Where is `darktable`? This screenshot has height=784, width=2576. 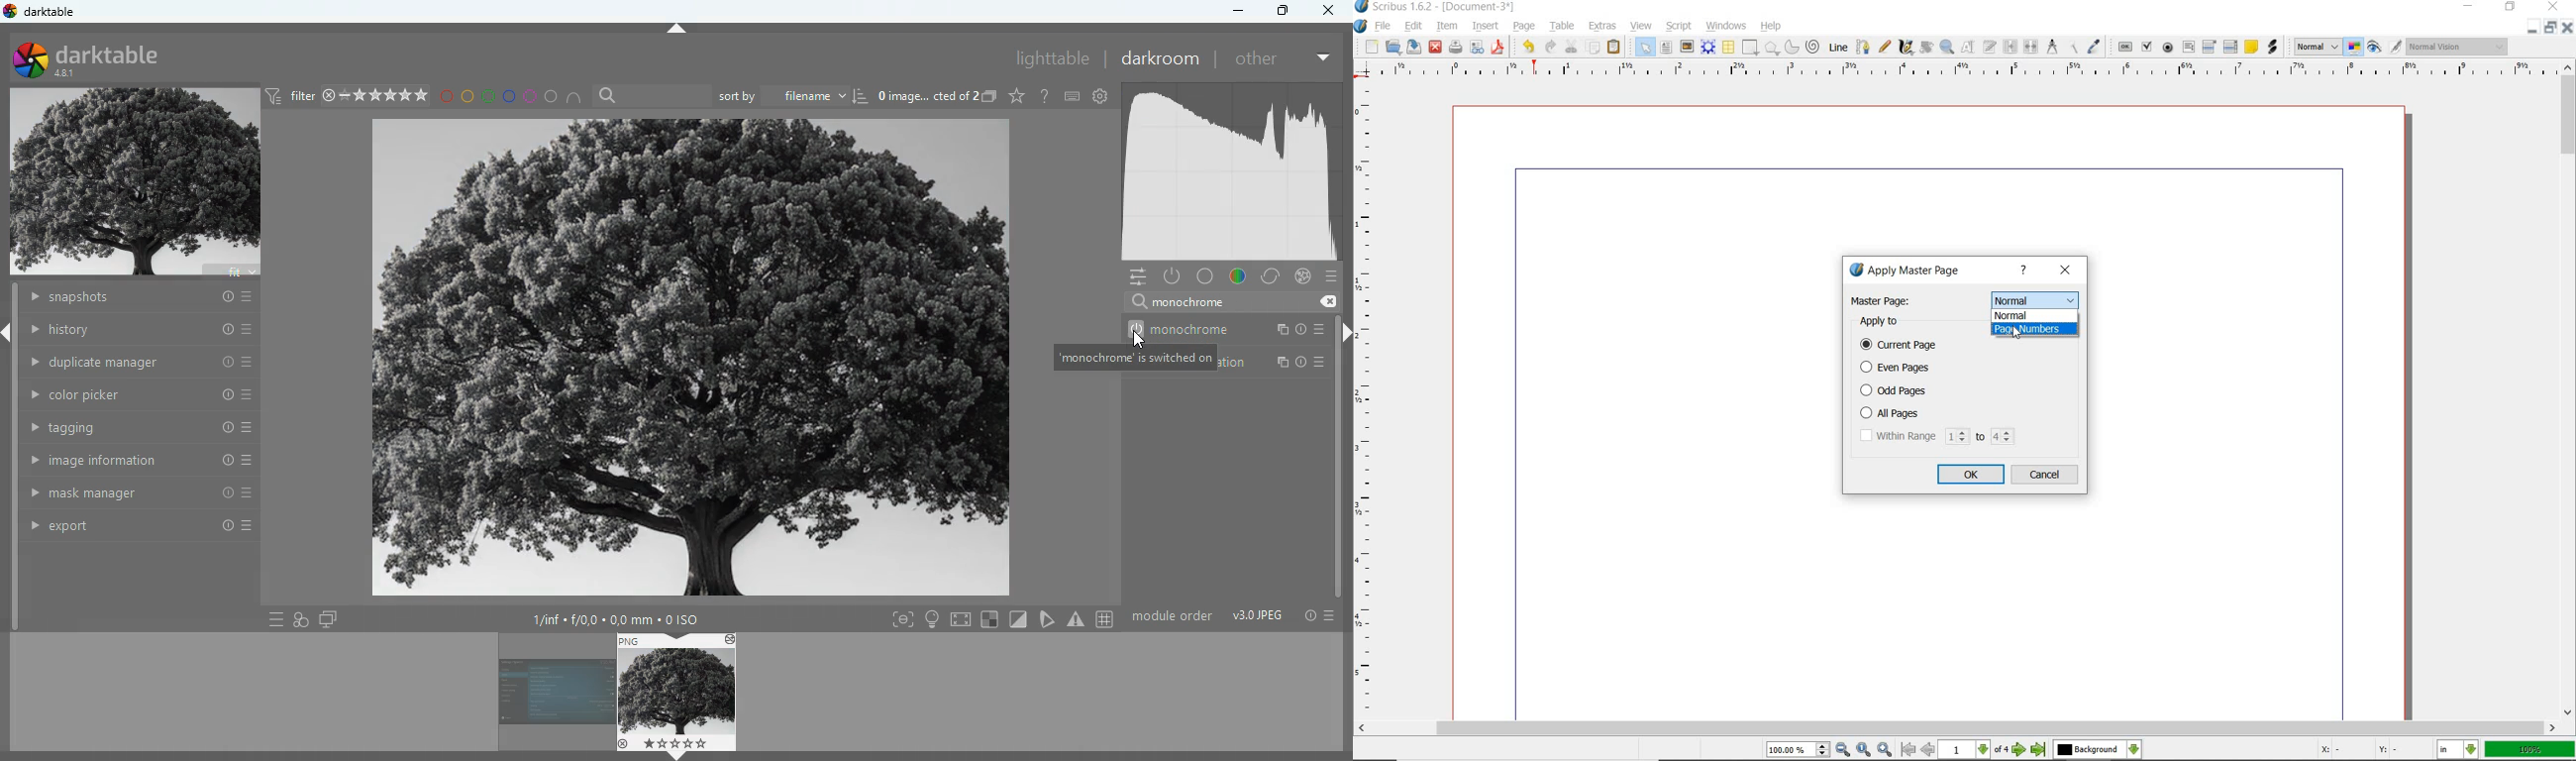
darktable is located at coordinates (44, 13).